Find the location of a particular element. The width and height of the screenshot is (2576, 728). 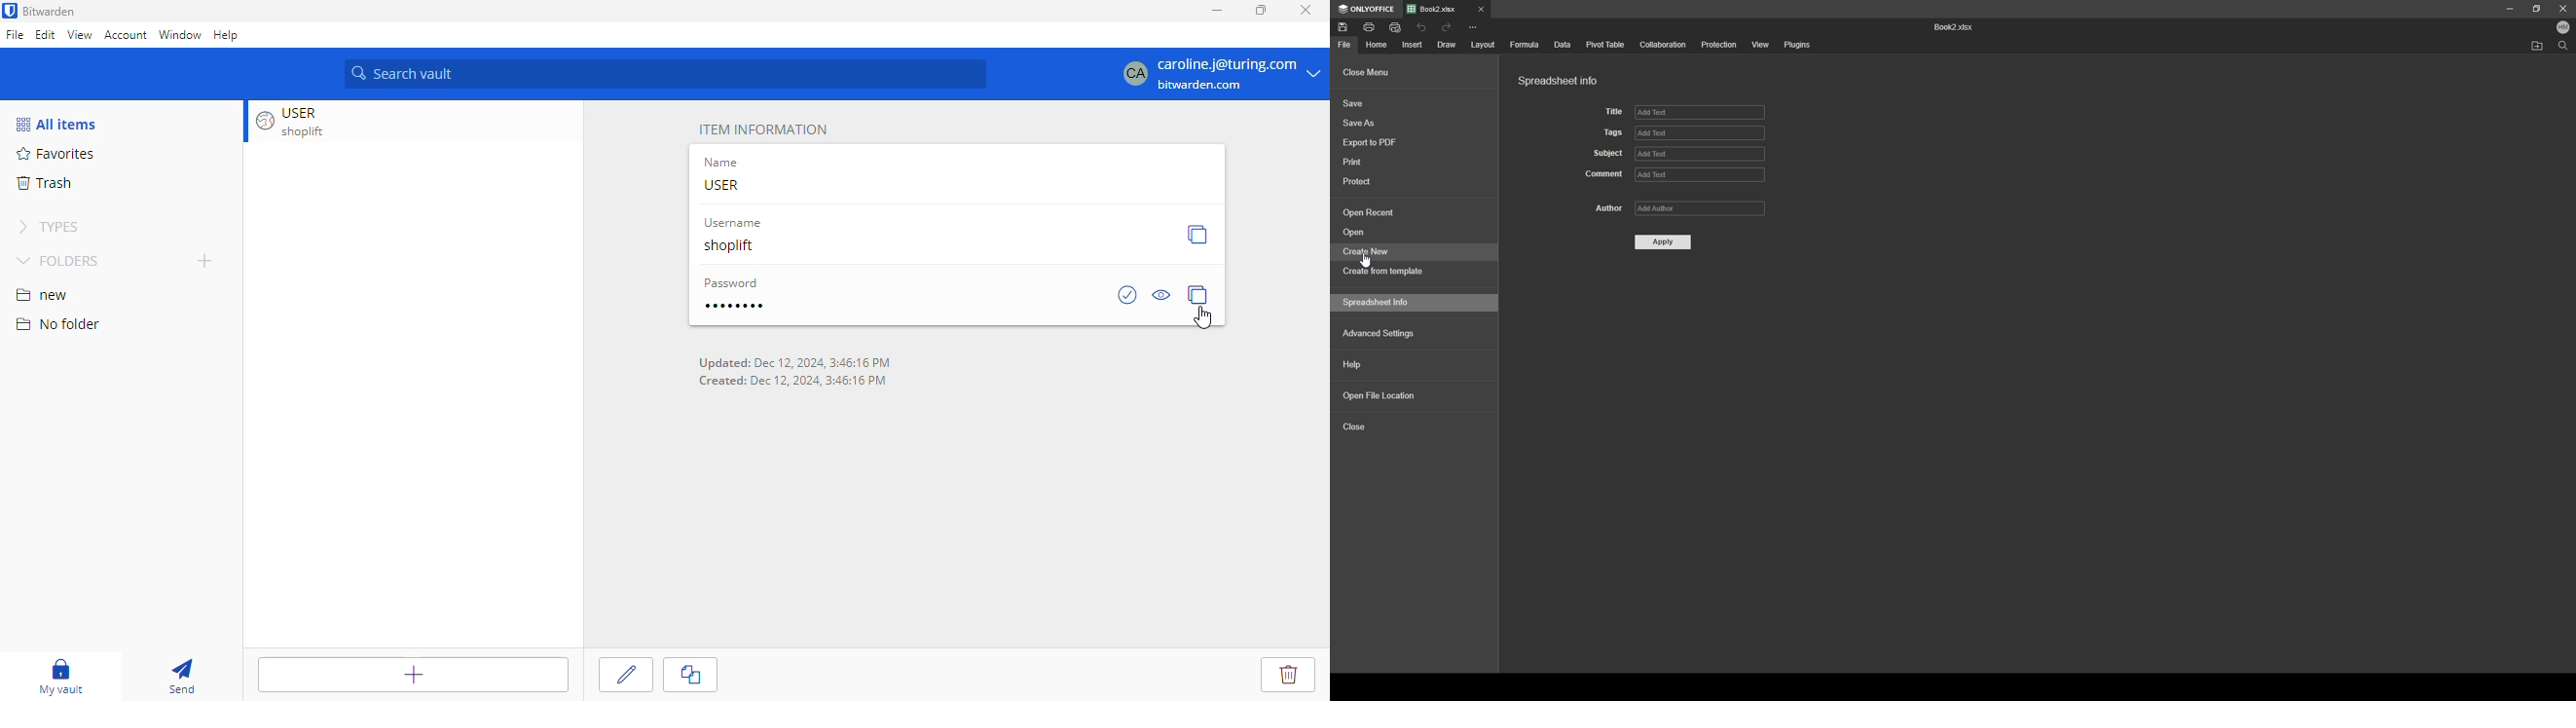

shoplift is located at coordinates (731, 244).